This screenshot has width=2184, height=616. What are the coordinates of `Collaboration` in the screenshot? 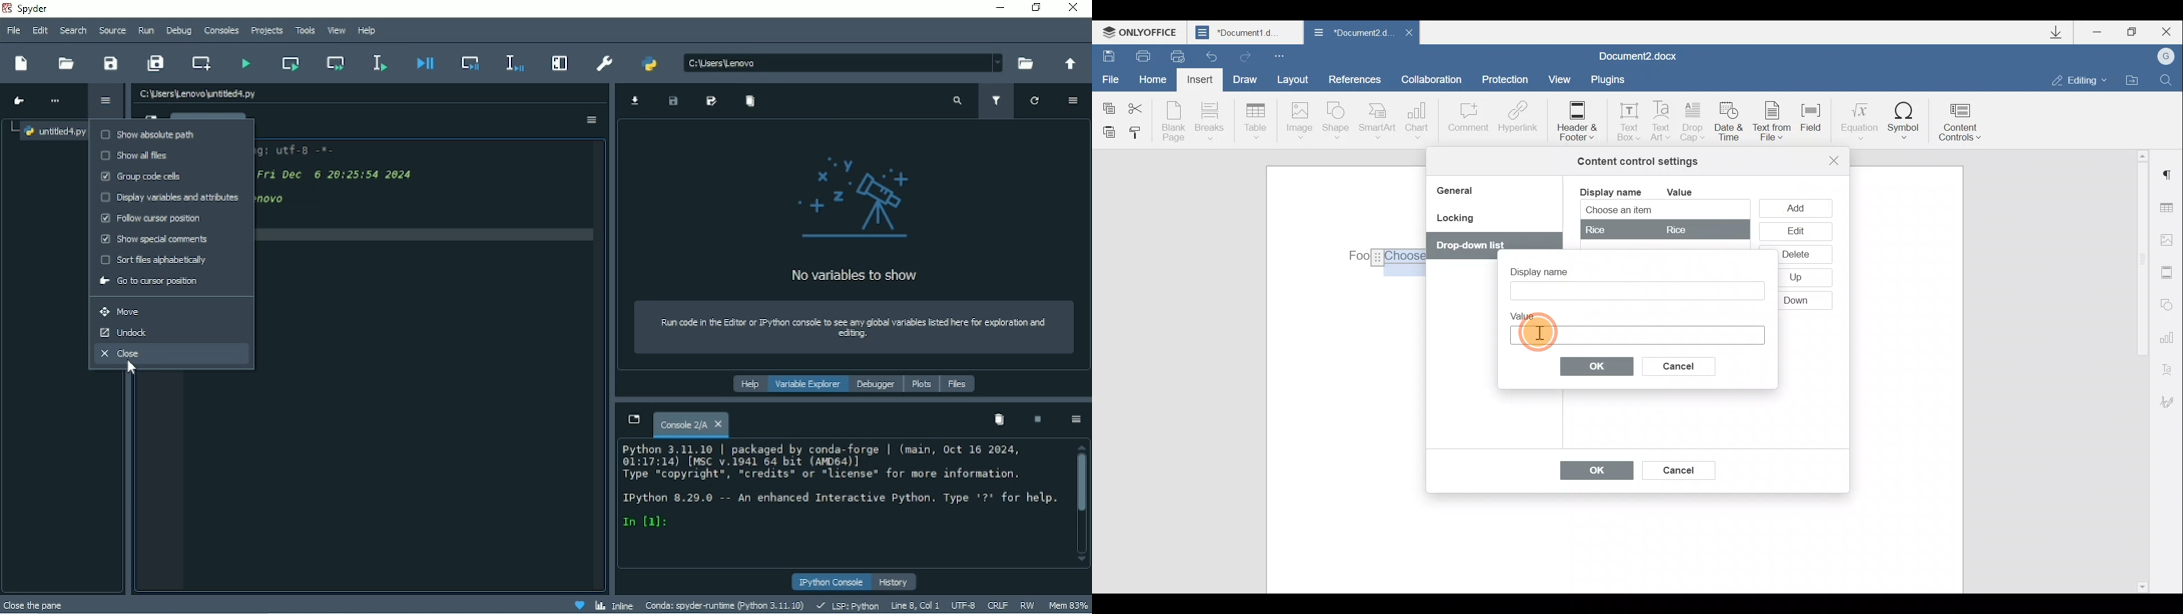 It's located at (1436, 79).